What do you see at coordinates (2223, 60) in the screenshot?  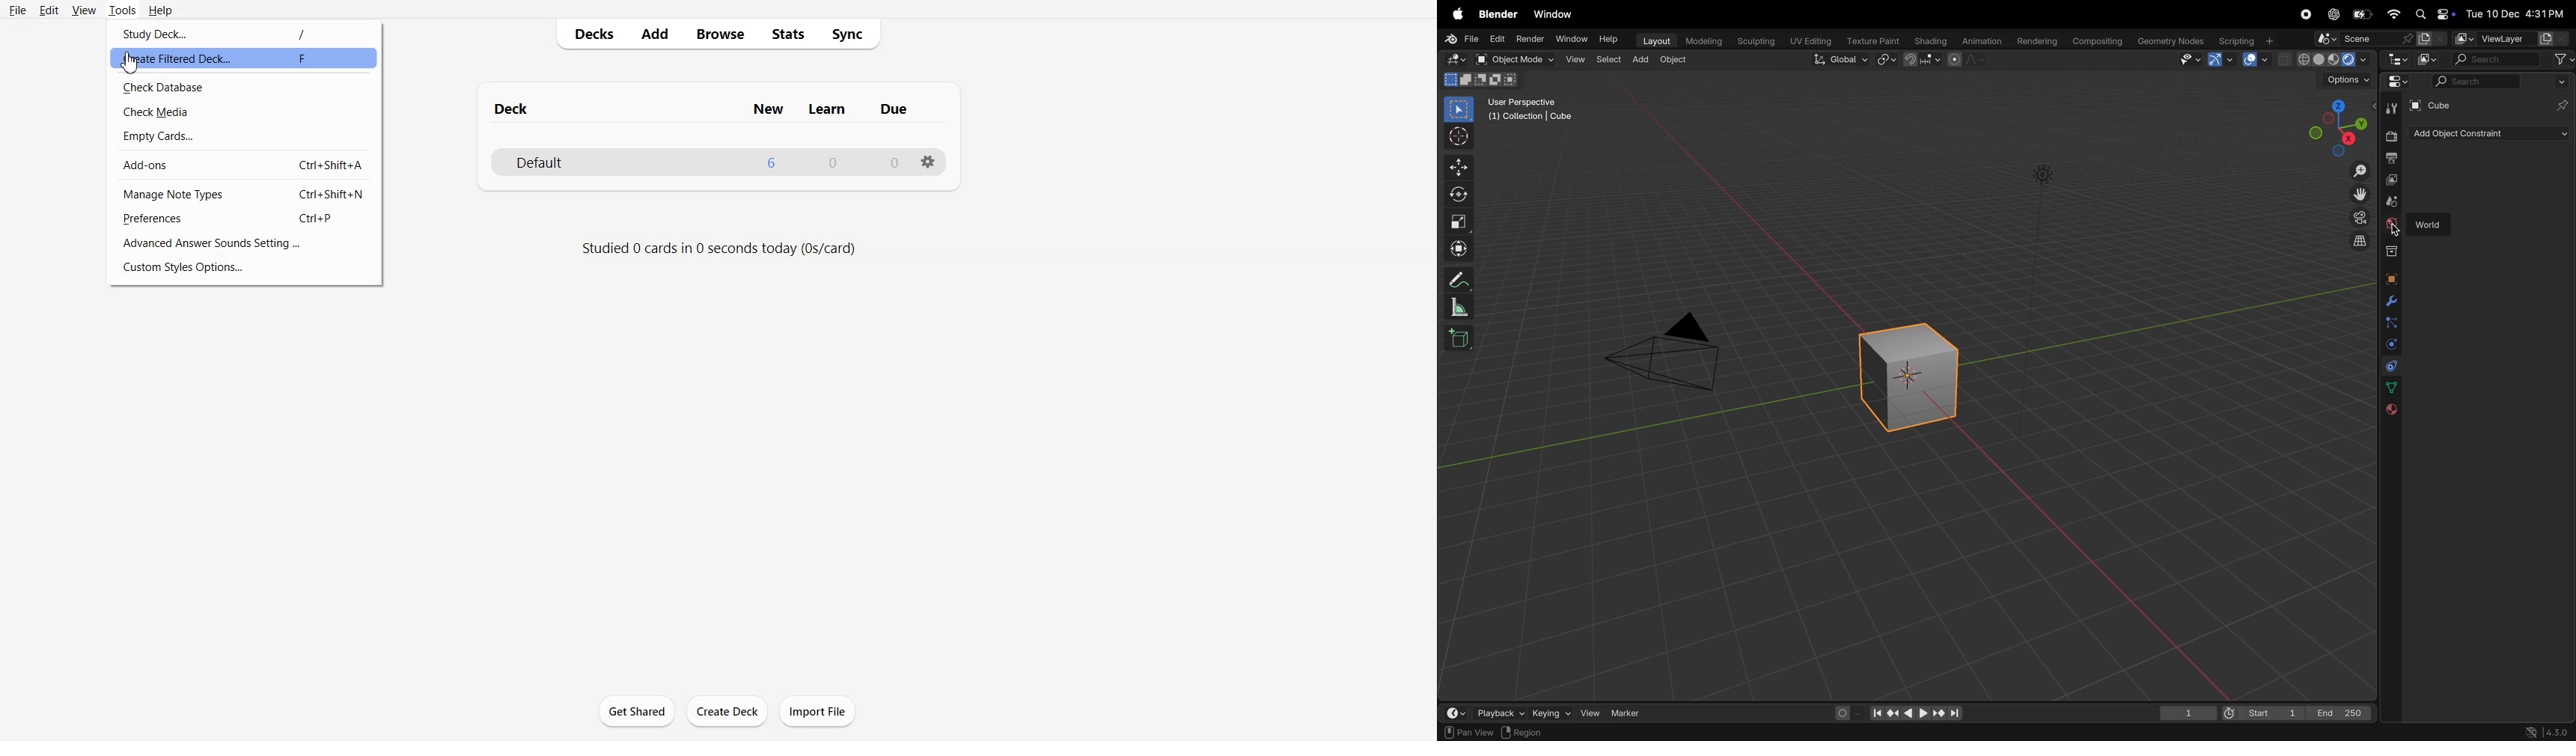 I see `show gimzo` at bounding box center [2223, 60].